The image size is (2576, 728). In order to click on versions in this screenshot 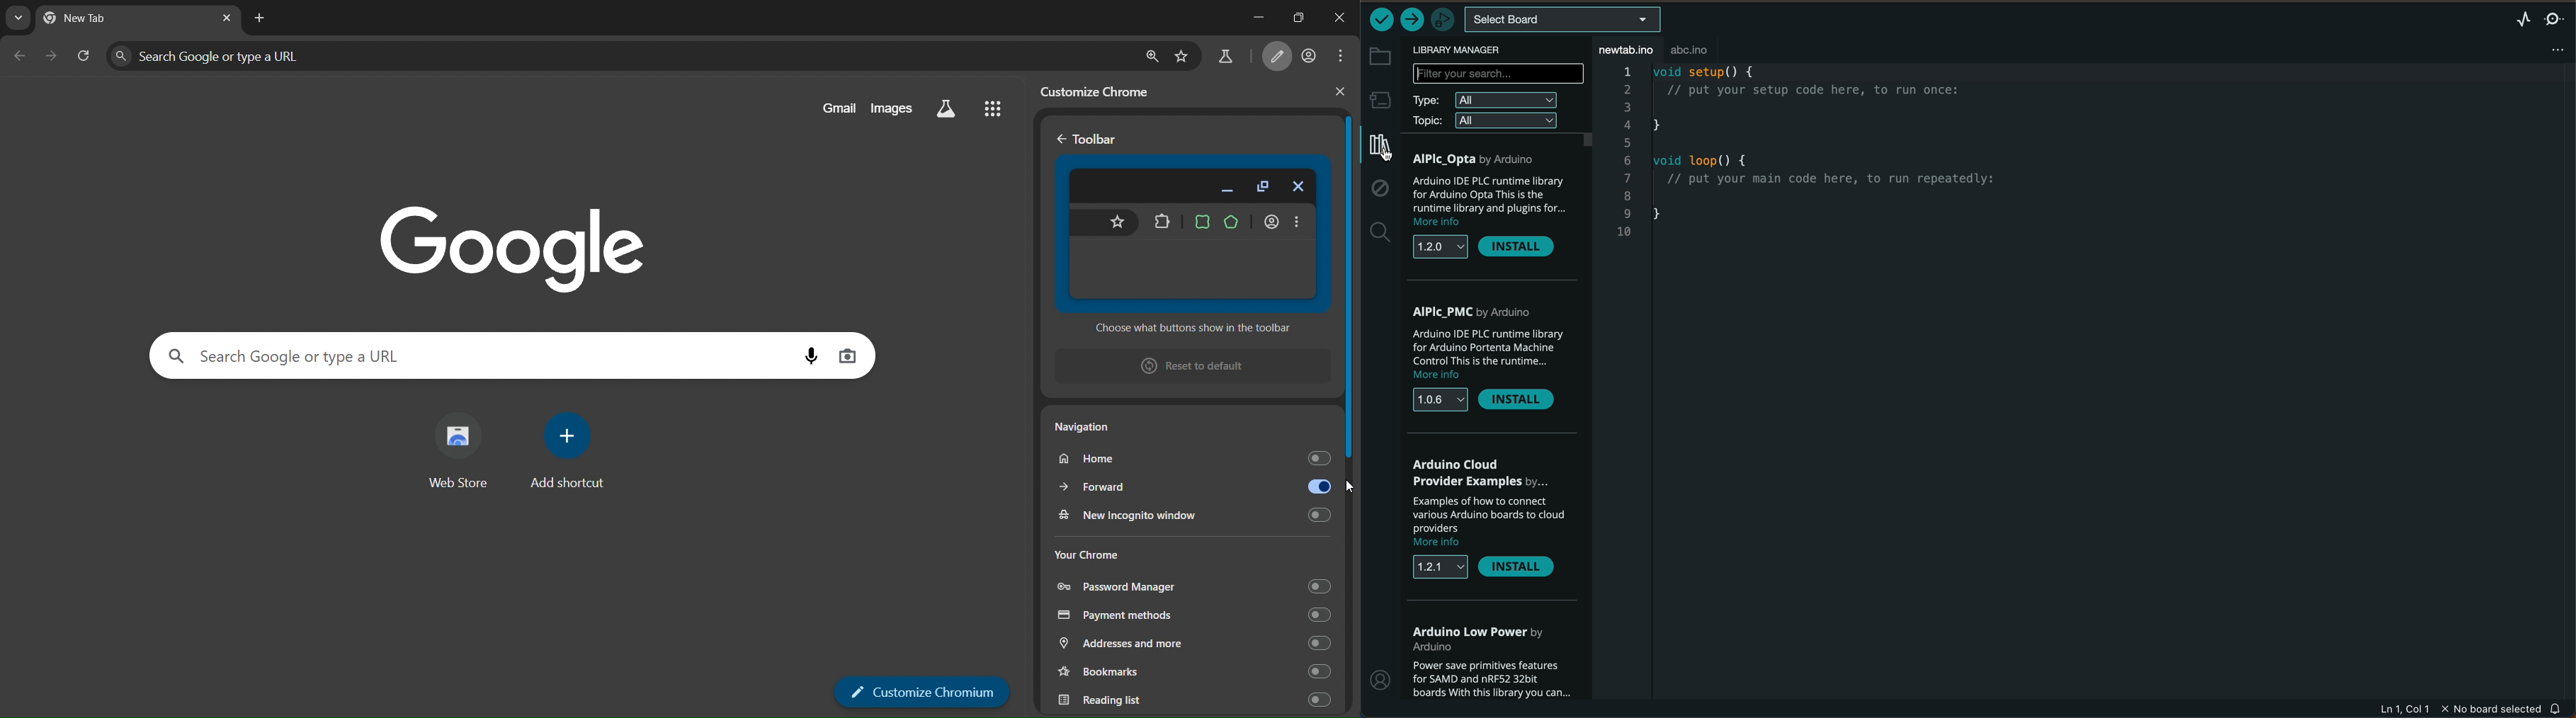, I will do `click(1441, 401)`.